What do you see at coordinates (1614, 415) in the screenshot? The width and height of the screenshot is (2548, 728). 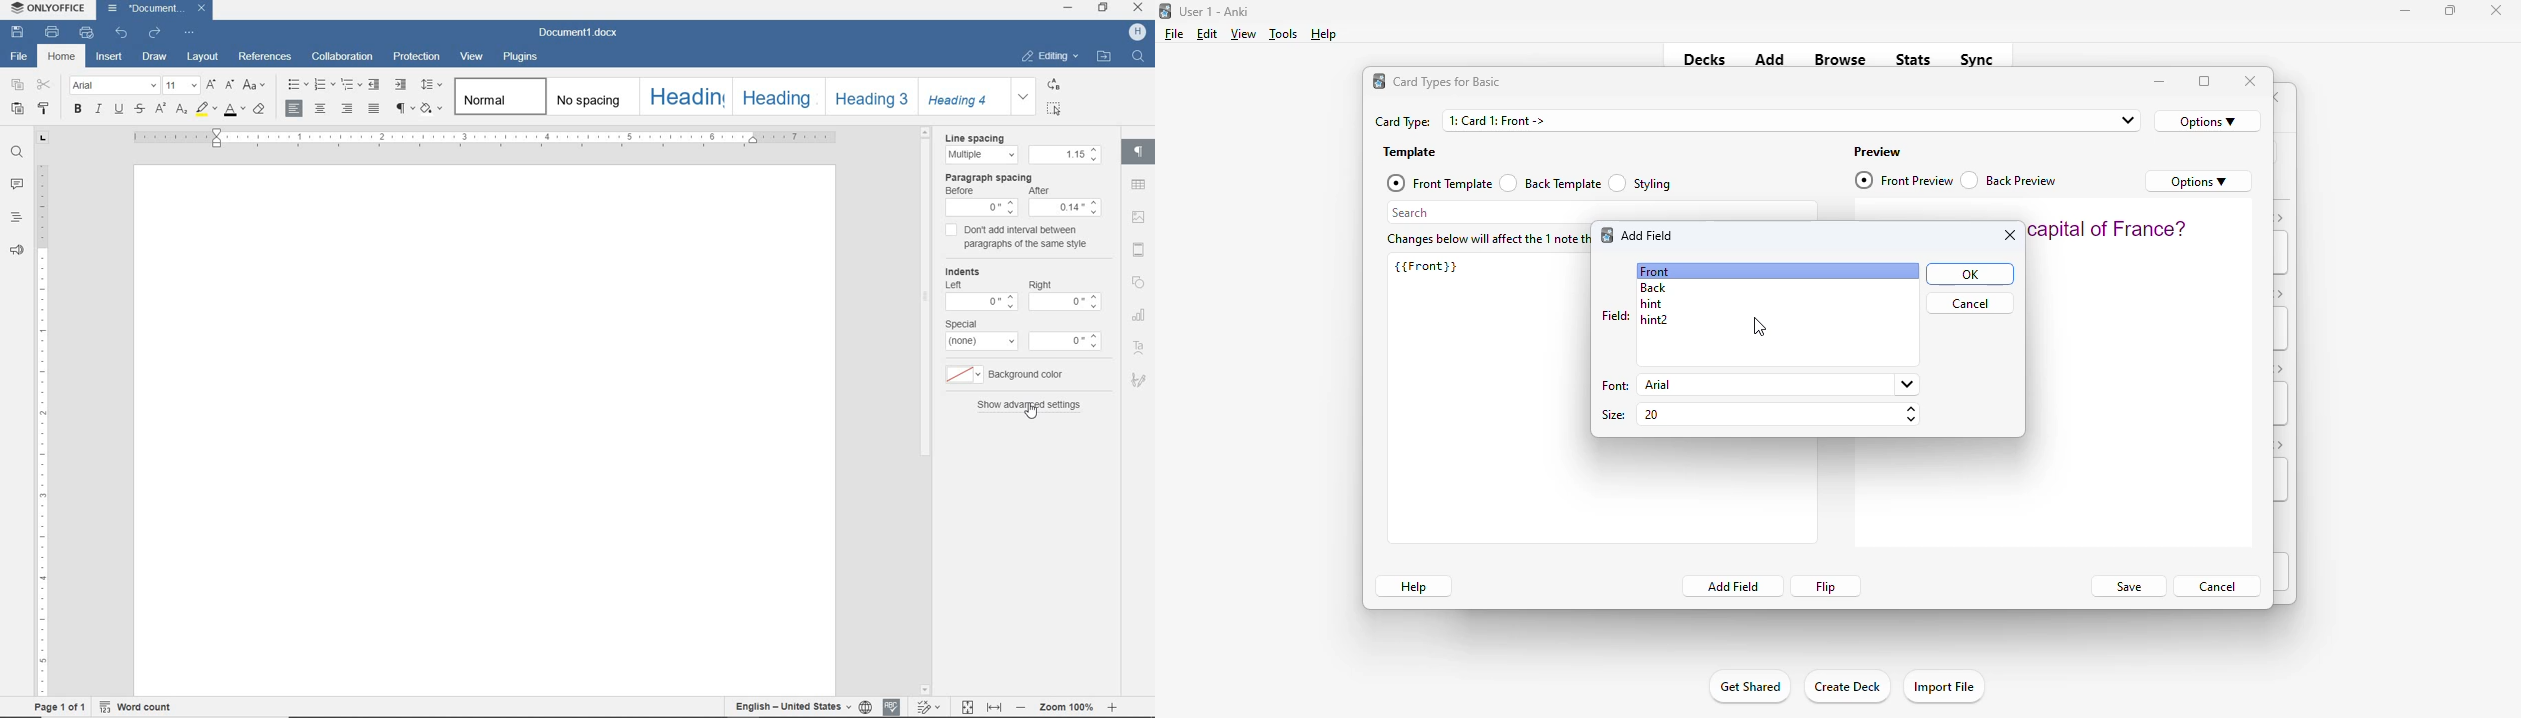 I see `size:` at bounding box center [1614, 415].